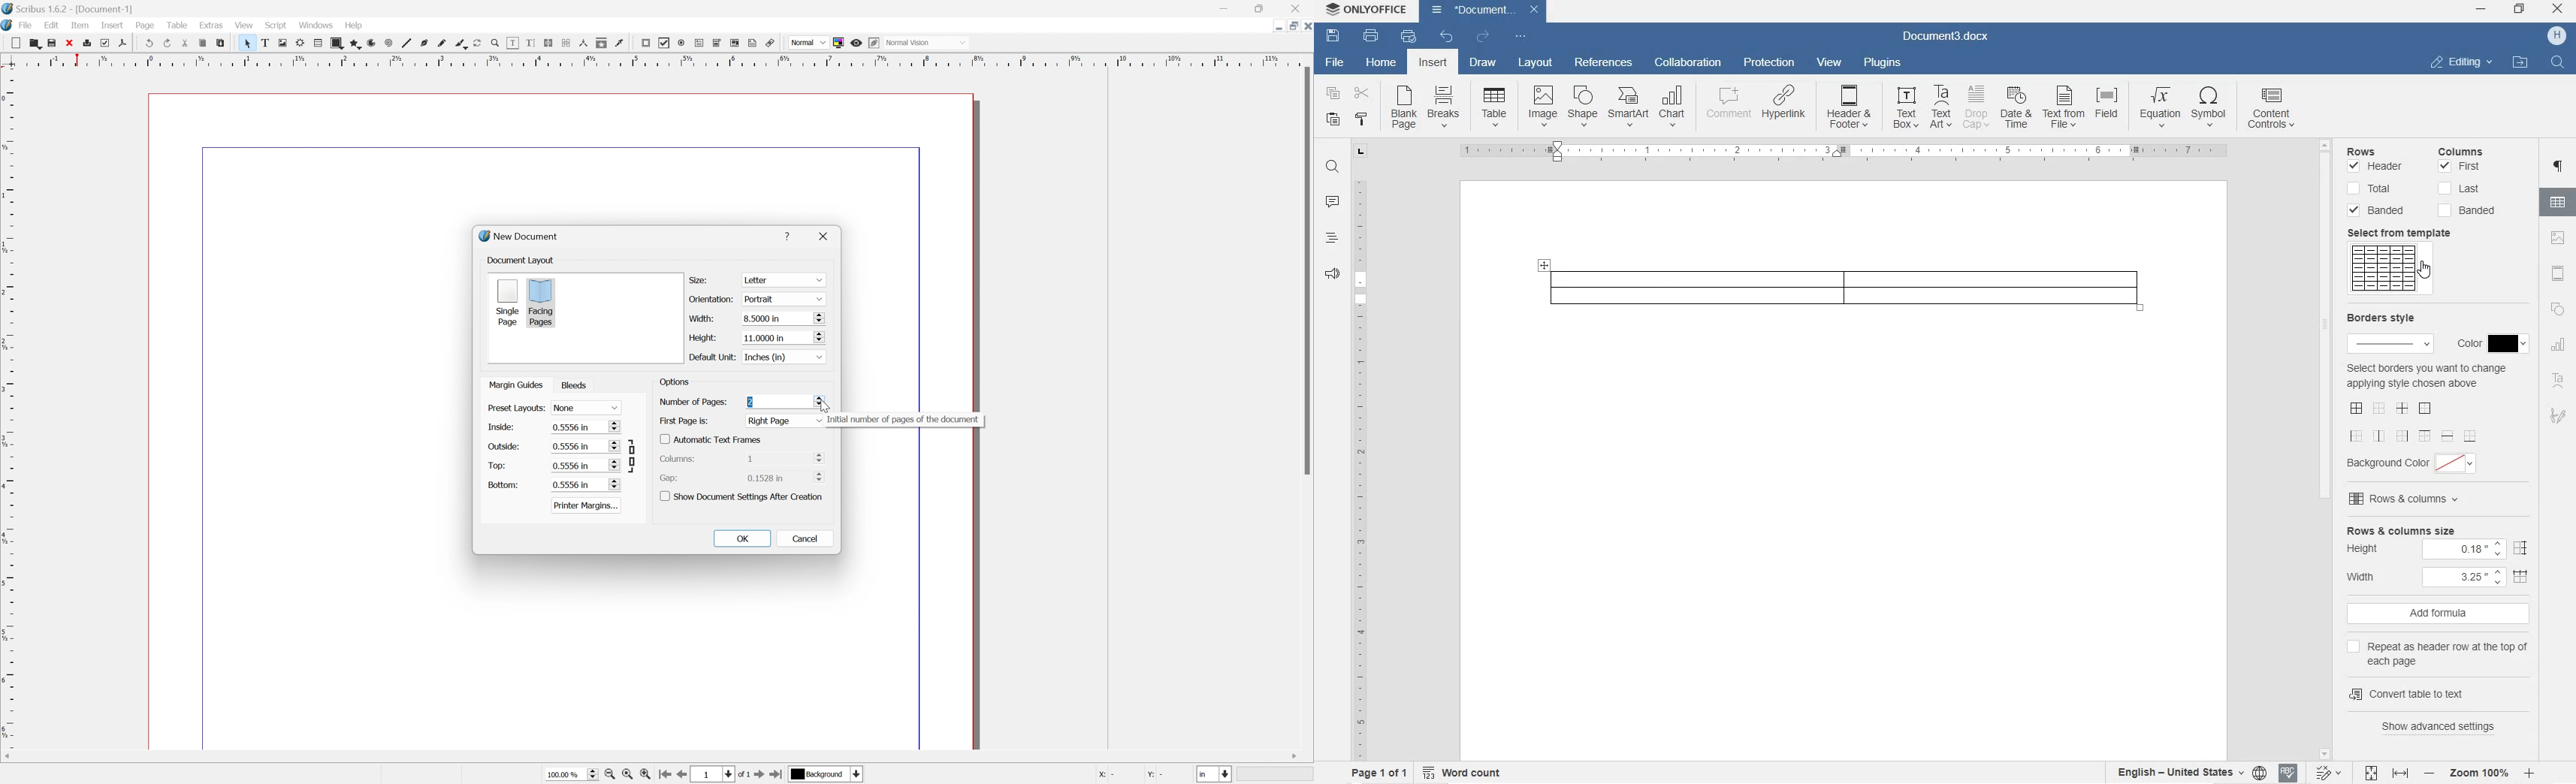  Describe the element at coordinates (2379, 211) in the screenshot. I see `Banded` at that location.